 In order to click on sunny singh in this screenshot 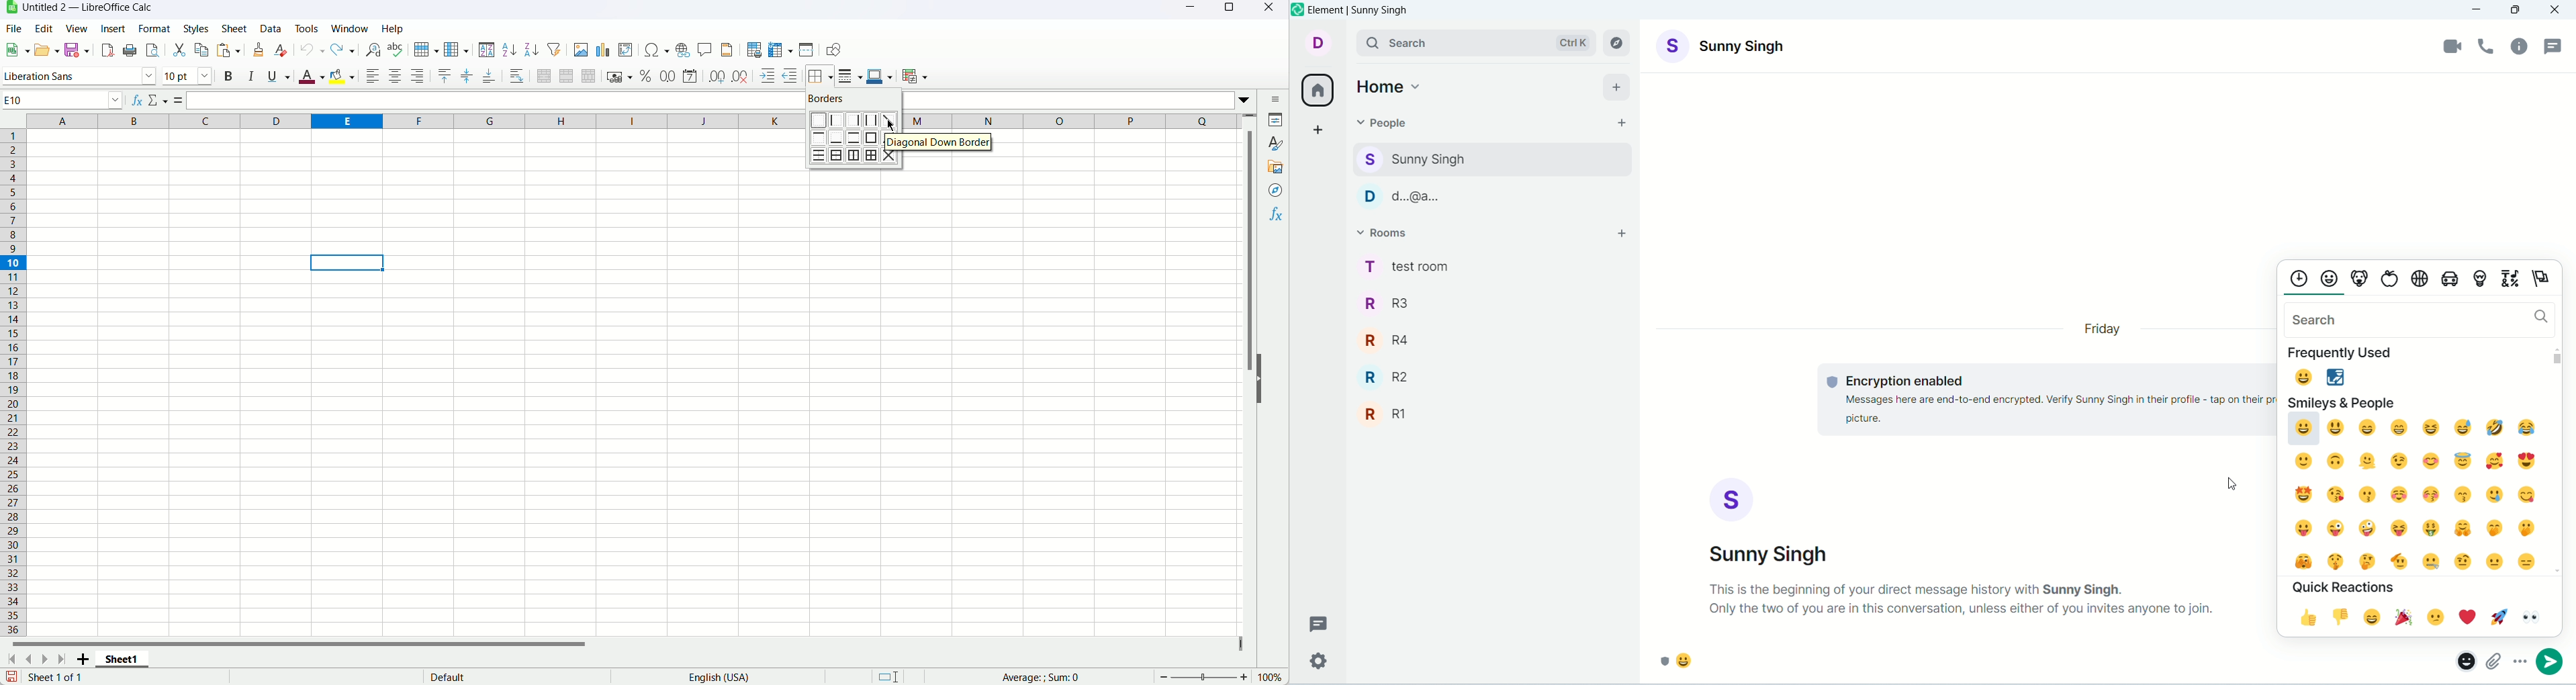, I will do `click(1489, 158)`.